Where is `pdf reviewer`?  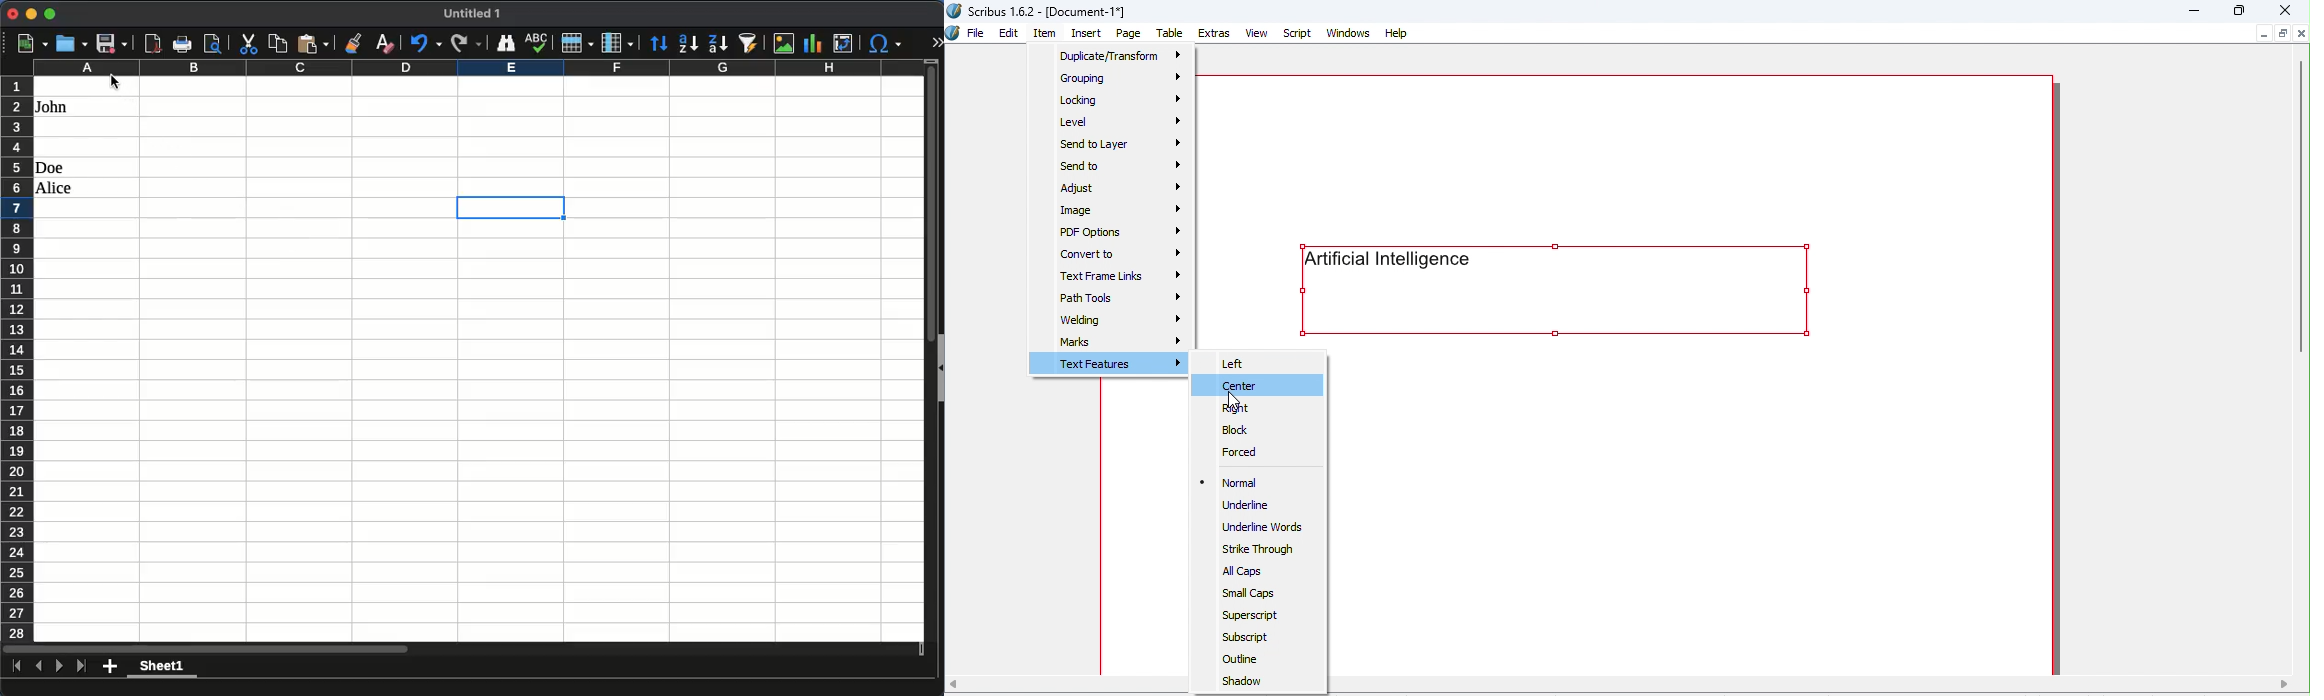
pdf reviewer is located at coordinates (154, 43).